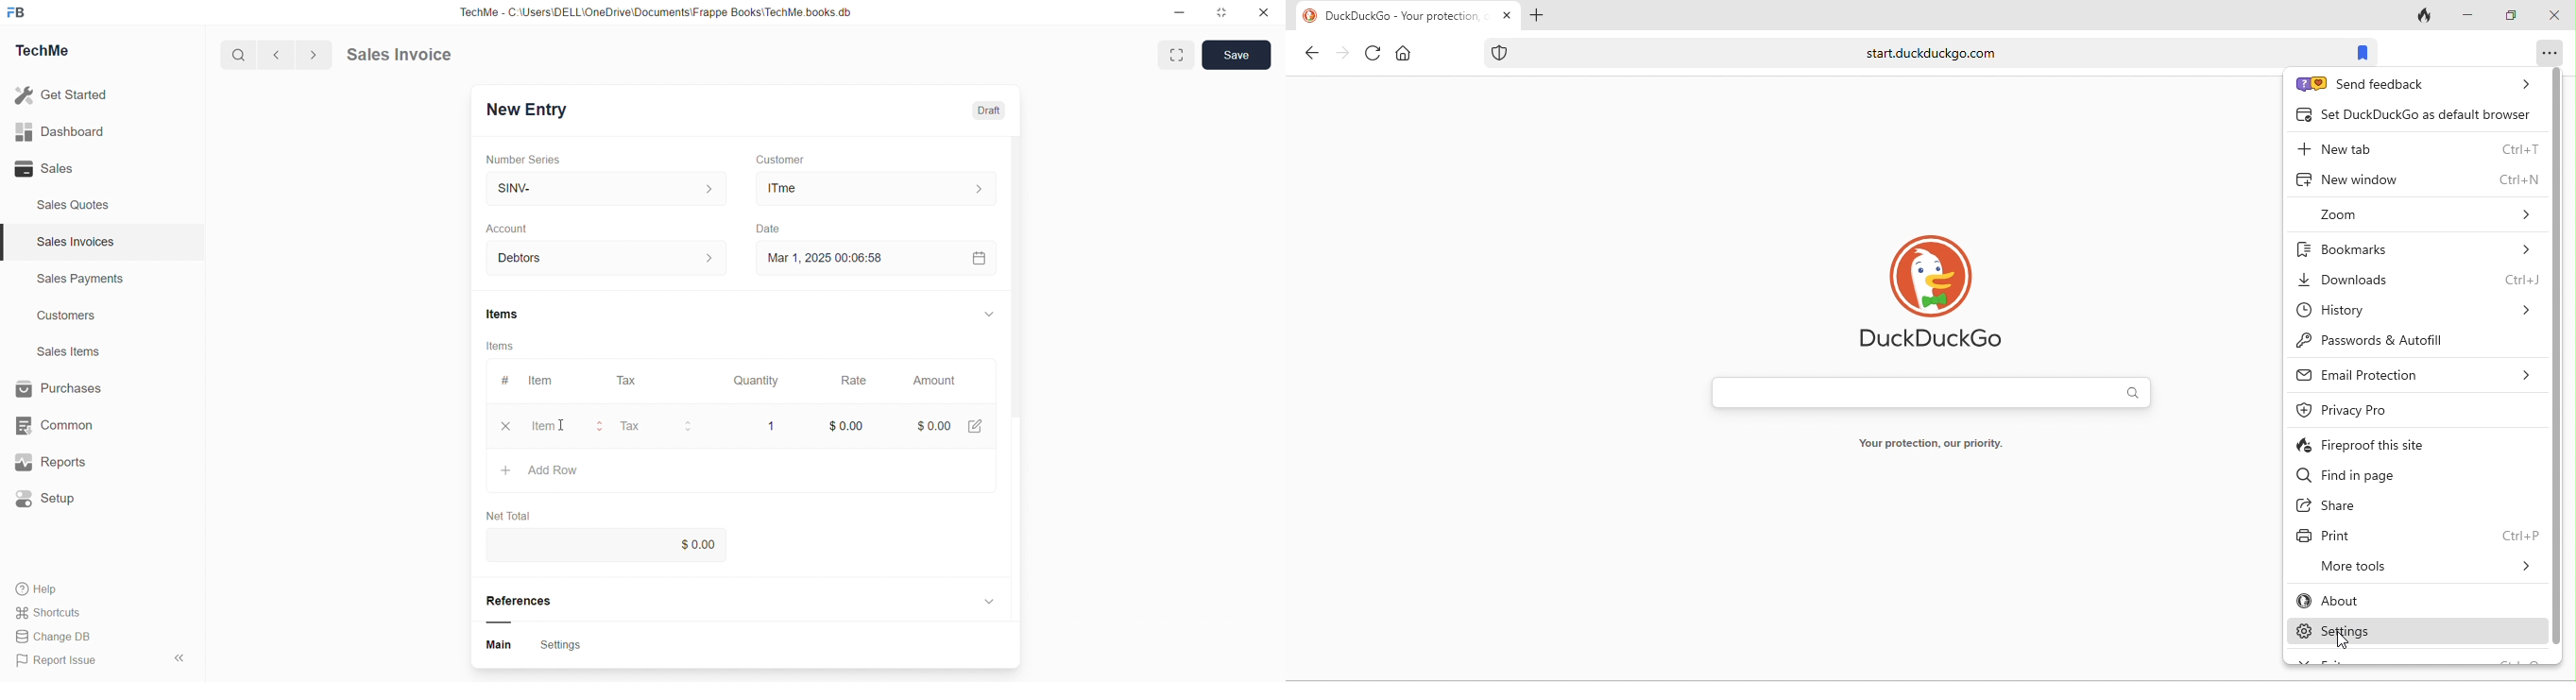 This screenshot has height=700, width=2576. Describe the element at coordinates (1268, 15) in the screenshot. I see `Close` at that location.